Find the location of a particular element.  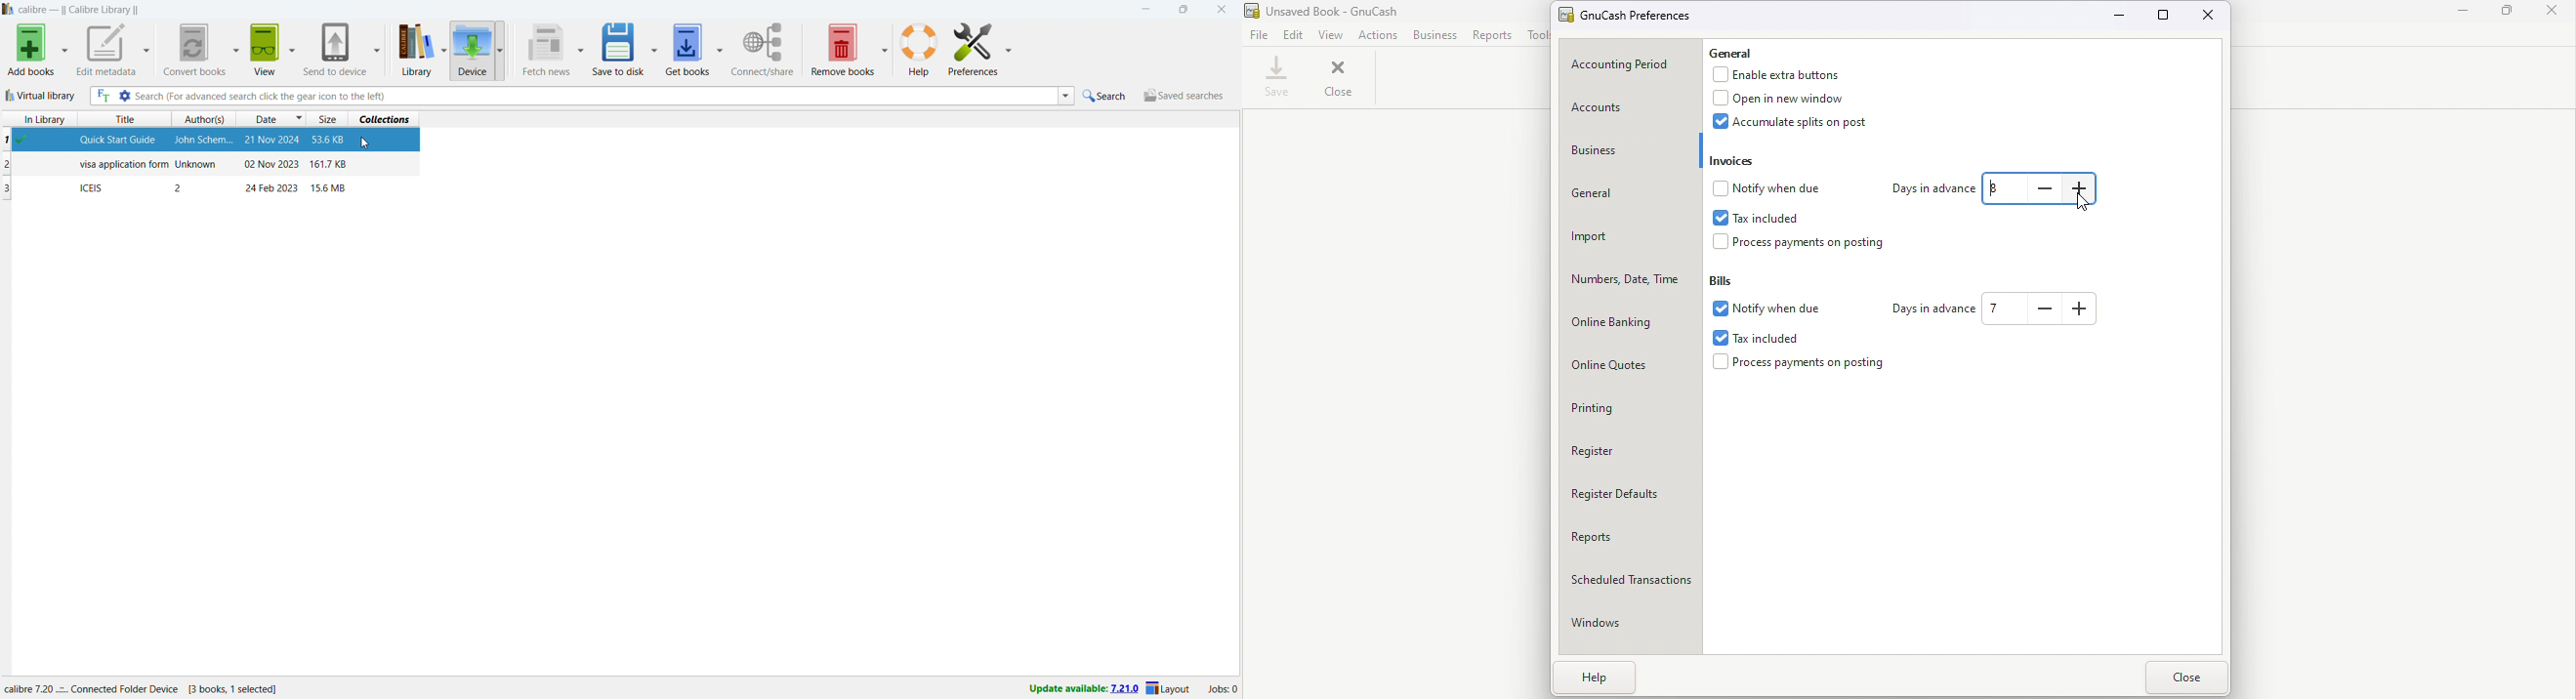

Register is located at coordinates (1634, 452).